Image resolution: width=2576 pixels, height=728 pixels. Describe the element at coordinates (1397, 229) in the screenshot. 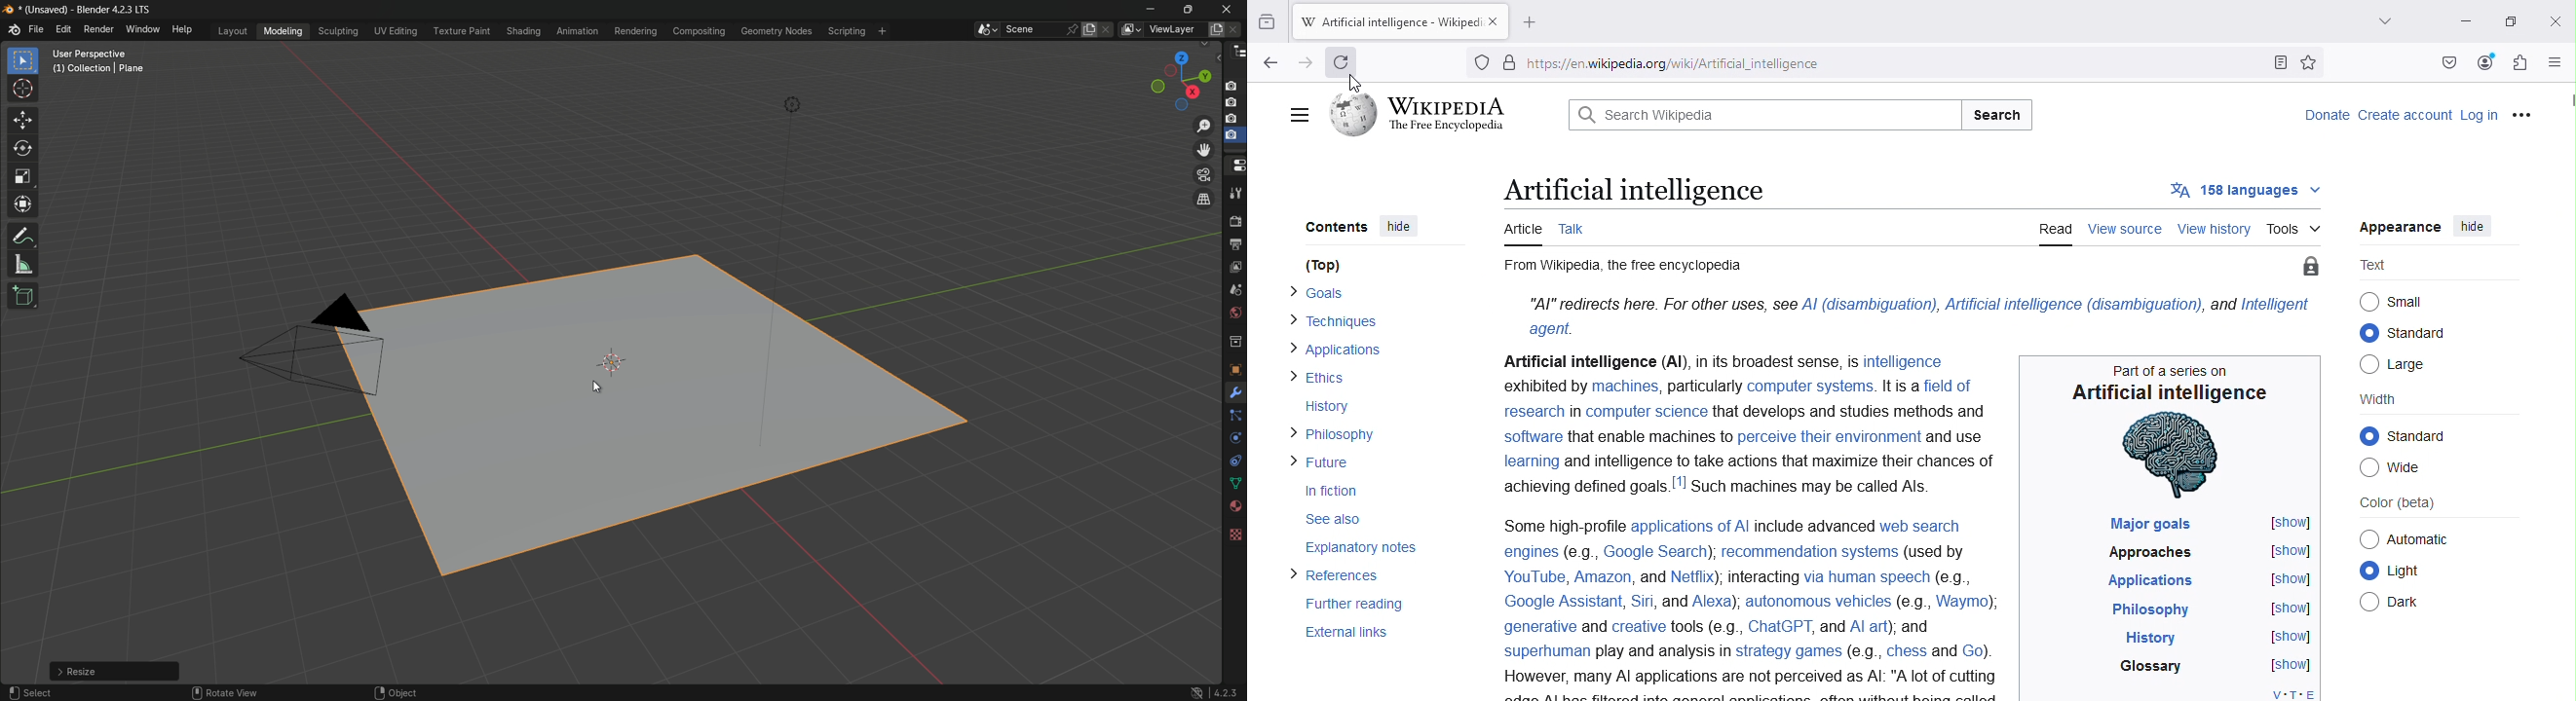

I see `hide` at that location.